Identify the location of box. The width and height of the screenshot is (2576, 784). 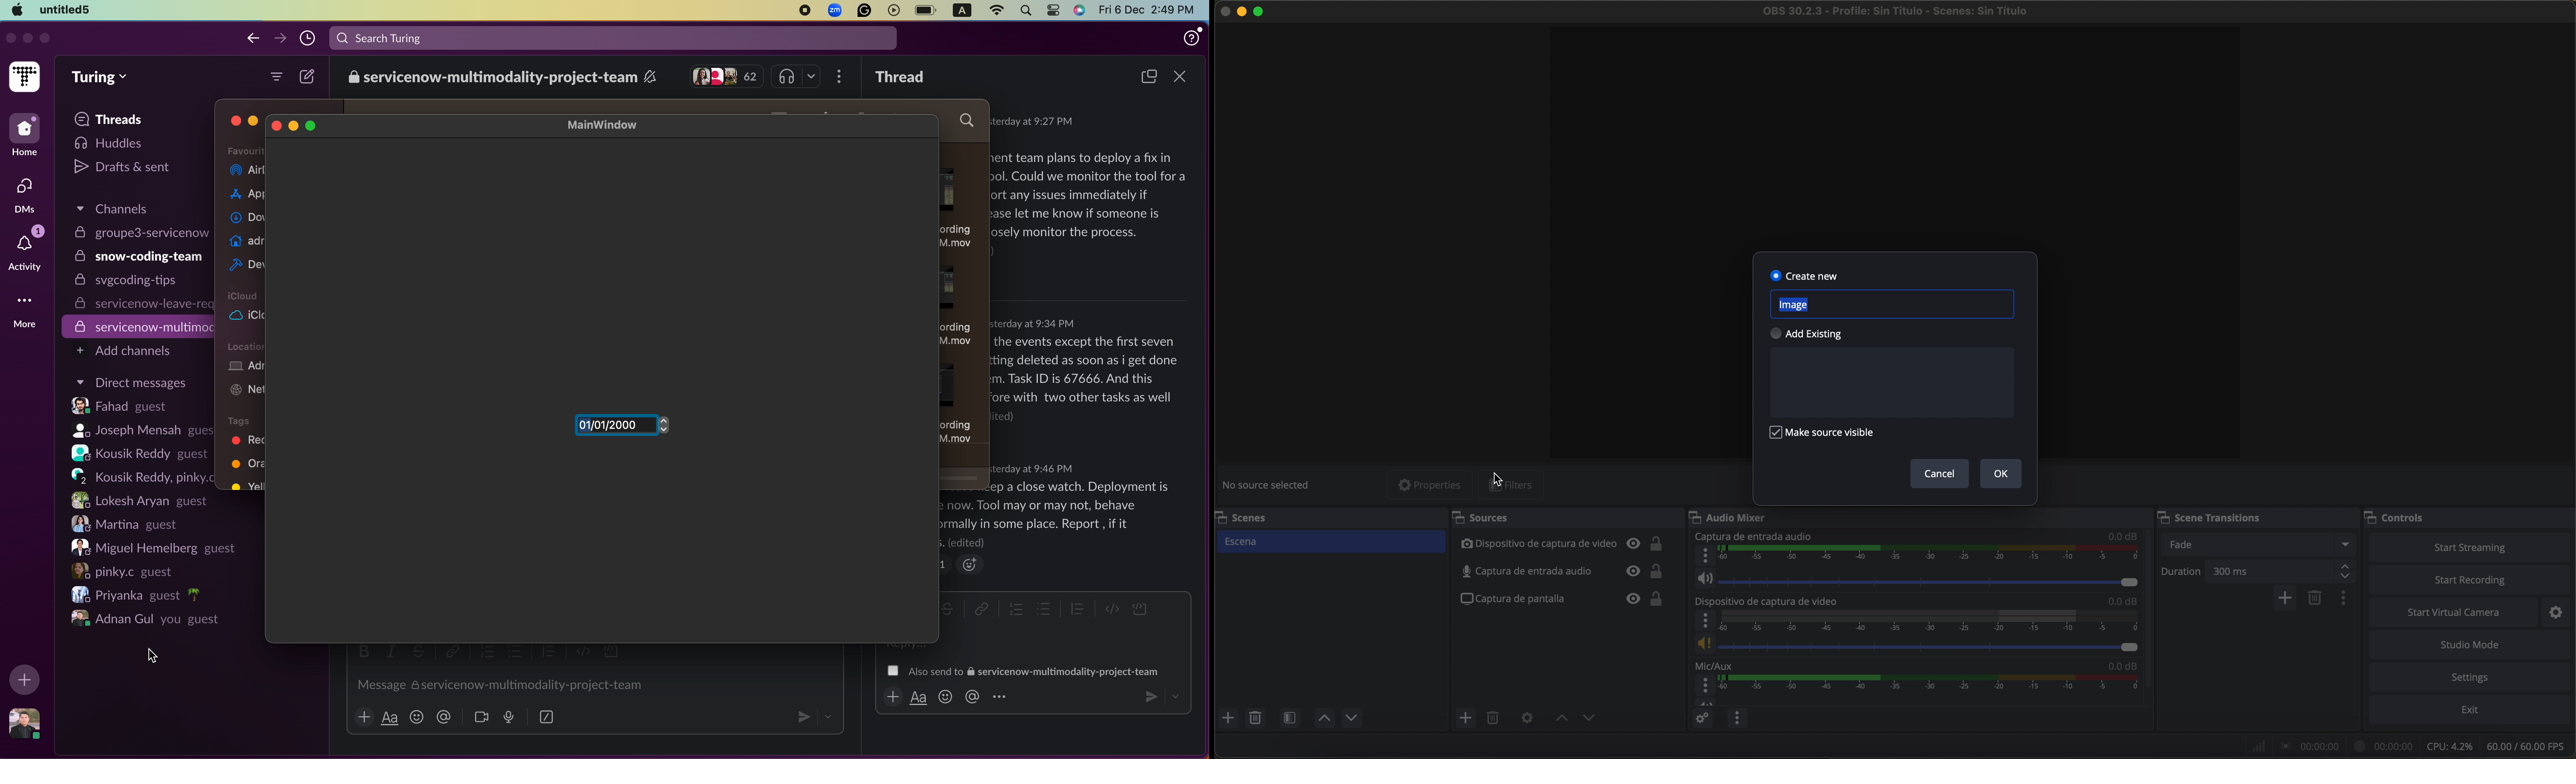
(547, 716).